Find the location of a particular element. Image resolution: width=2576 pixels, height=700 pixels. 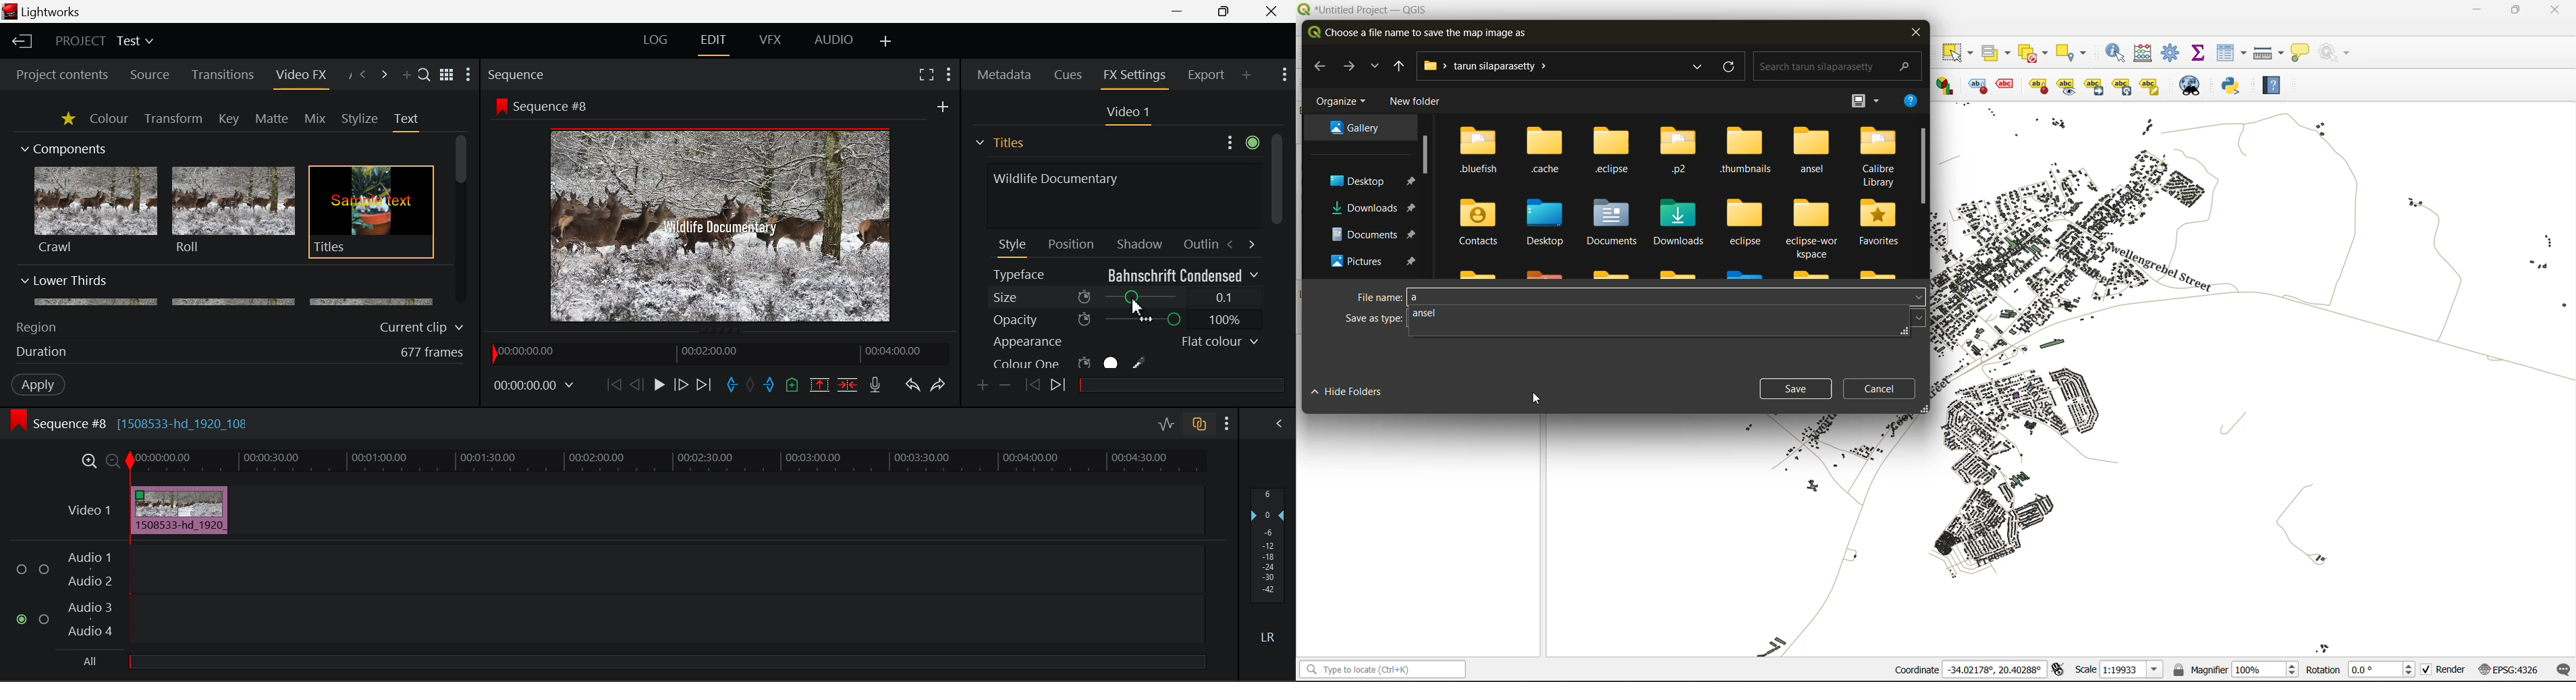

explore is located at coordinates (1696, 67).